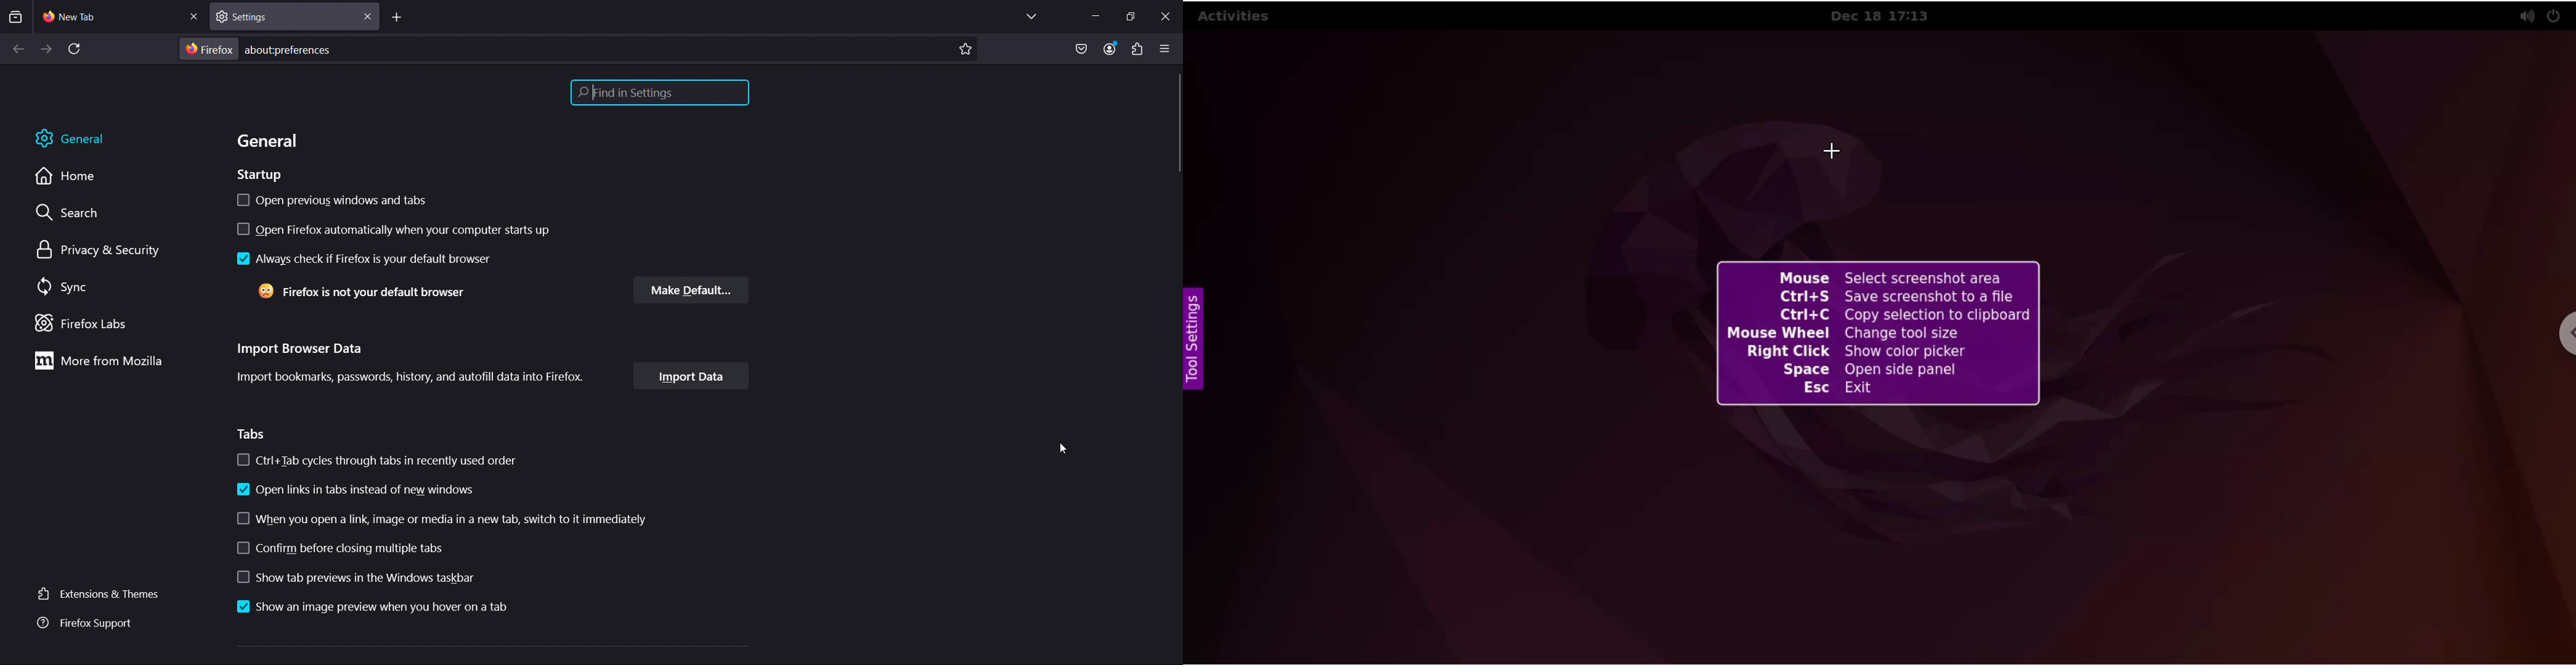  What do you see at coordinates (71, 137) in the screenshot?
I see `General` at bounding box center [71, 137].